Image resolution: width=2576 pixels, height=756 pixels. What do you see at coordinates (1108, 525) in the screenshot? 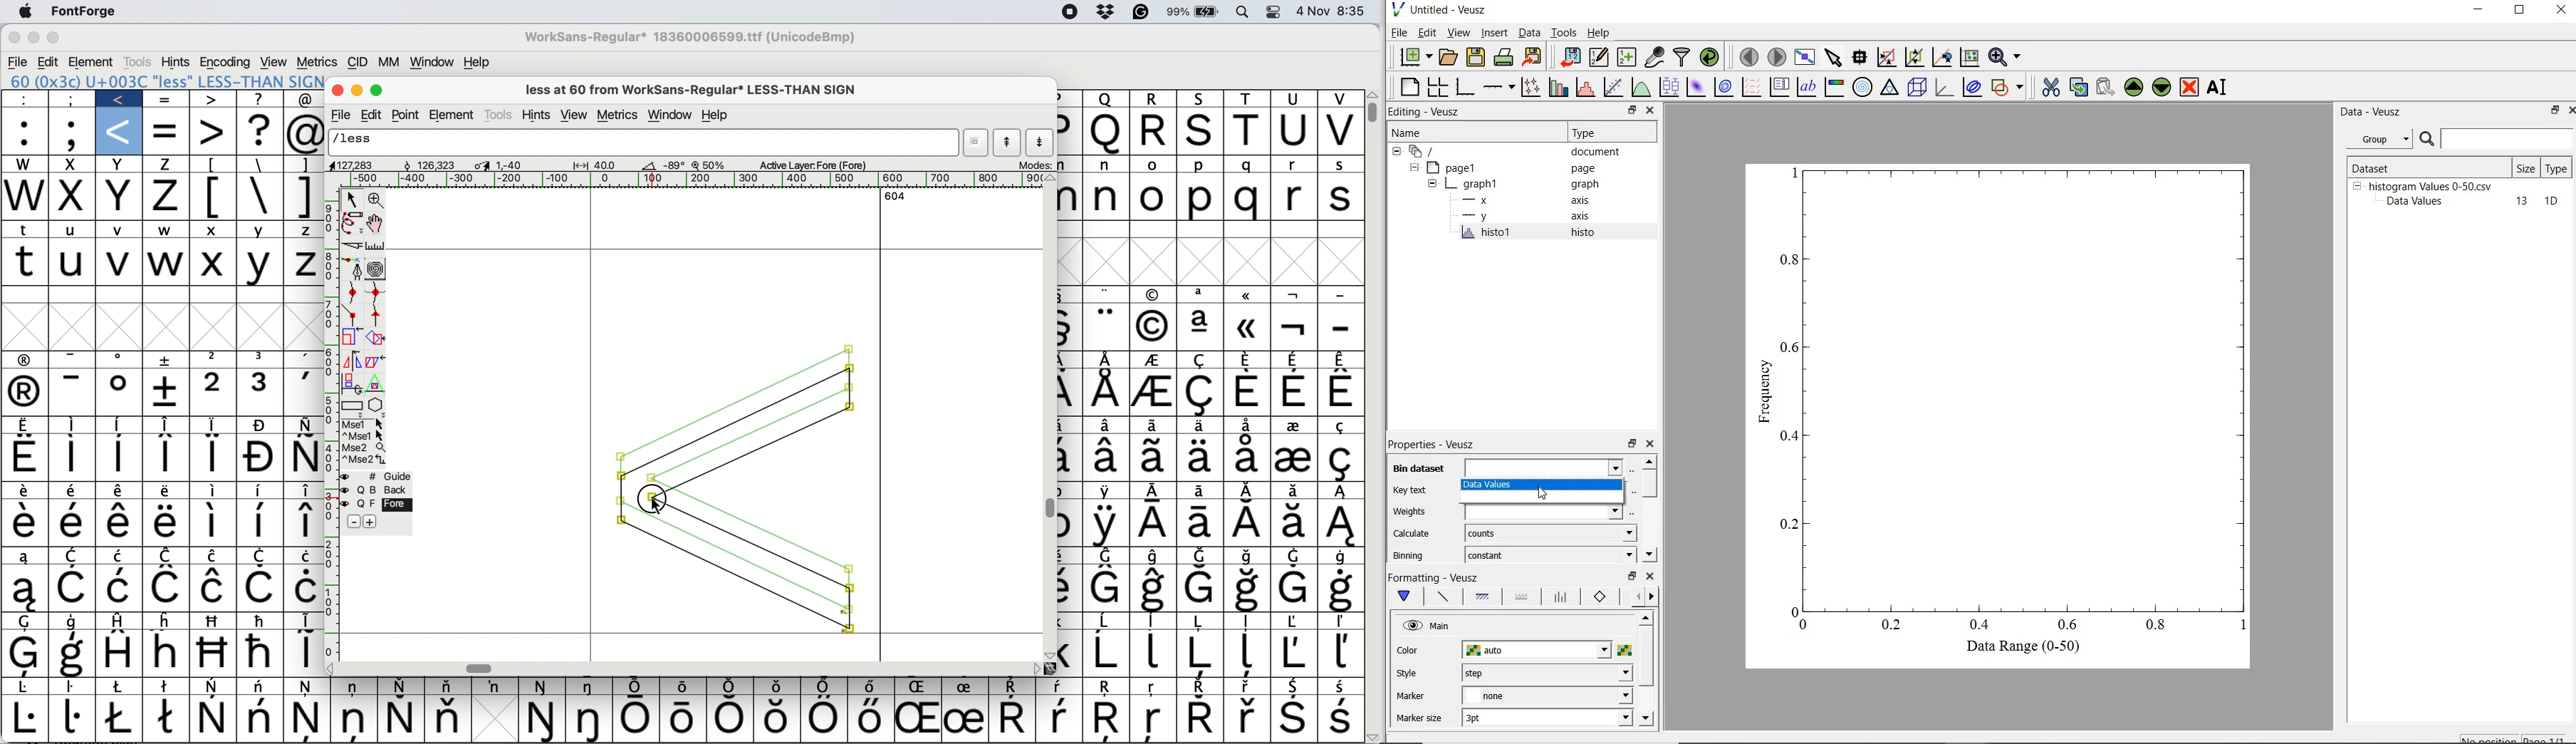
I see `Symbol` at bounding box center [1108, 525].